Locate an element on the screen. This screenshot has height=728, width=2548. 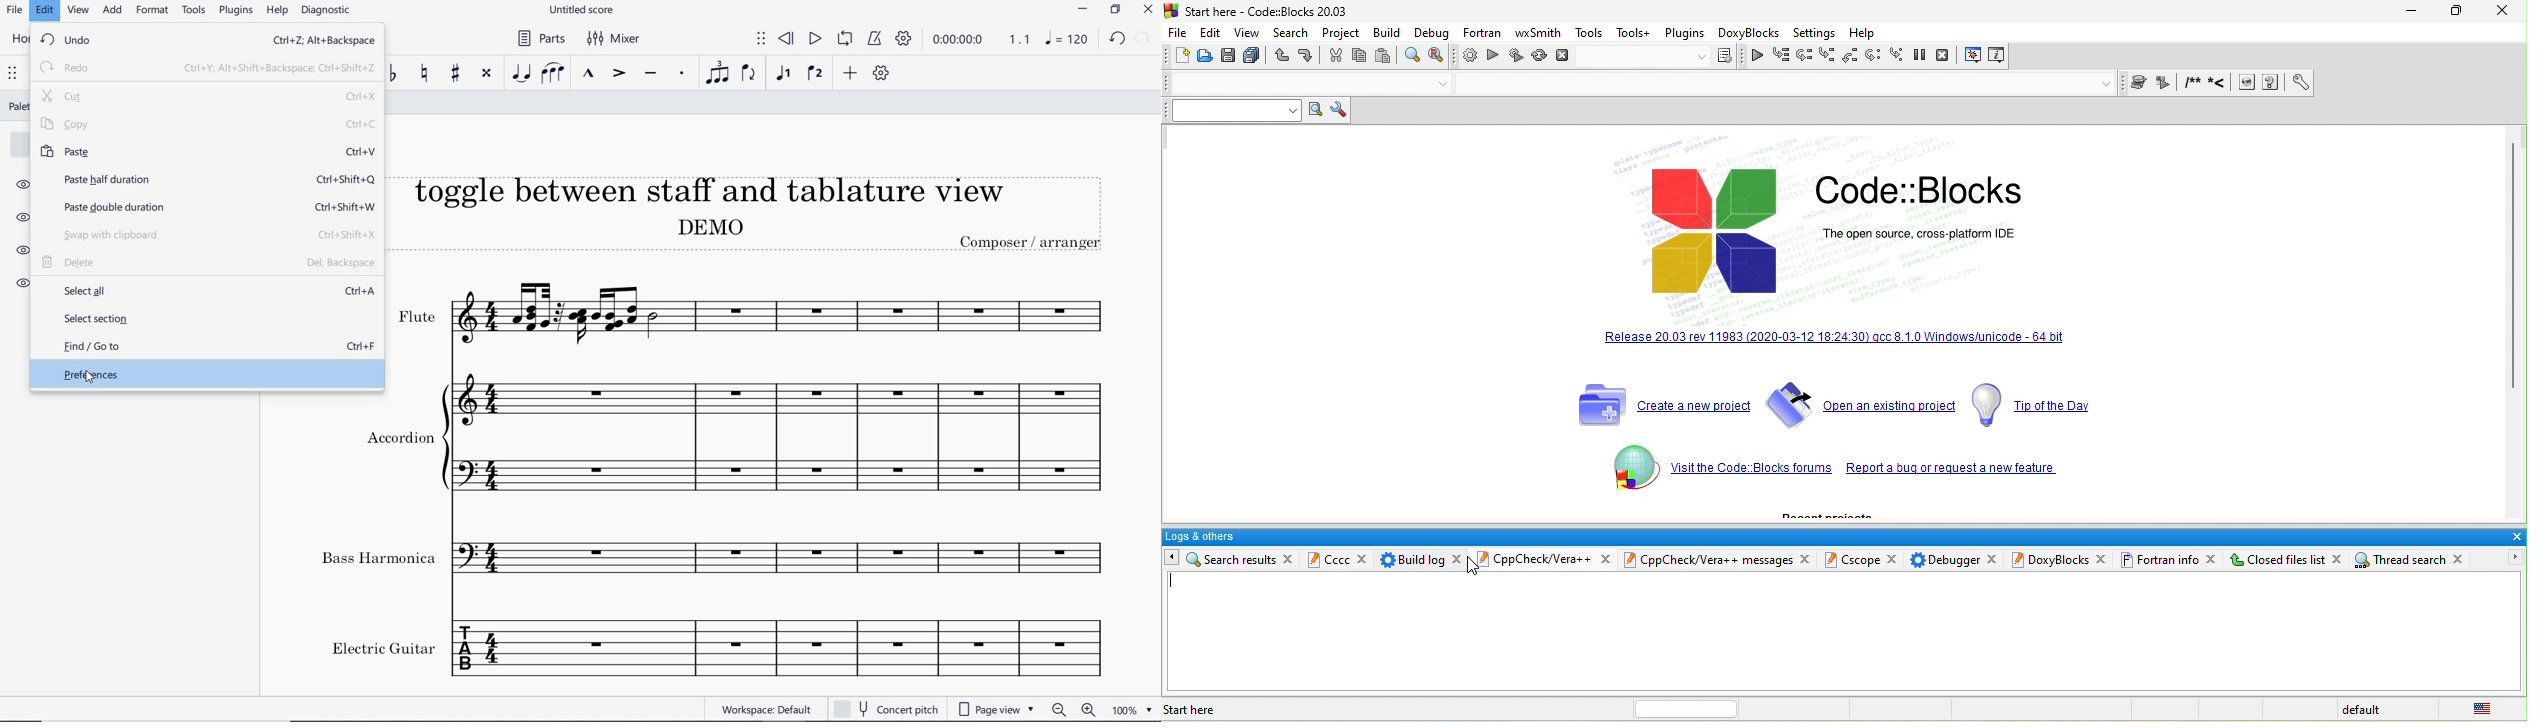
CLOSE  is located at coordinates (1150, 11).